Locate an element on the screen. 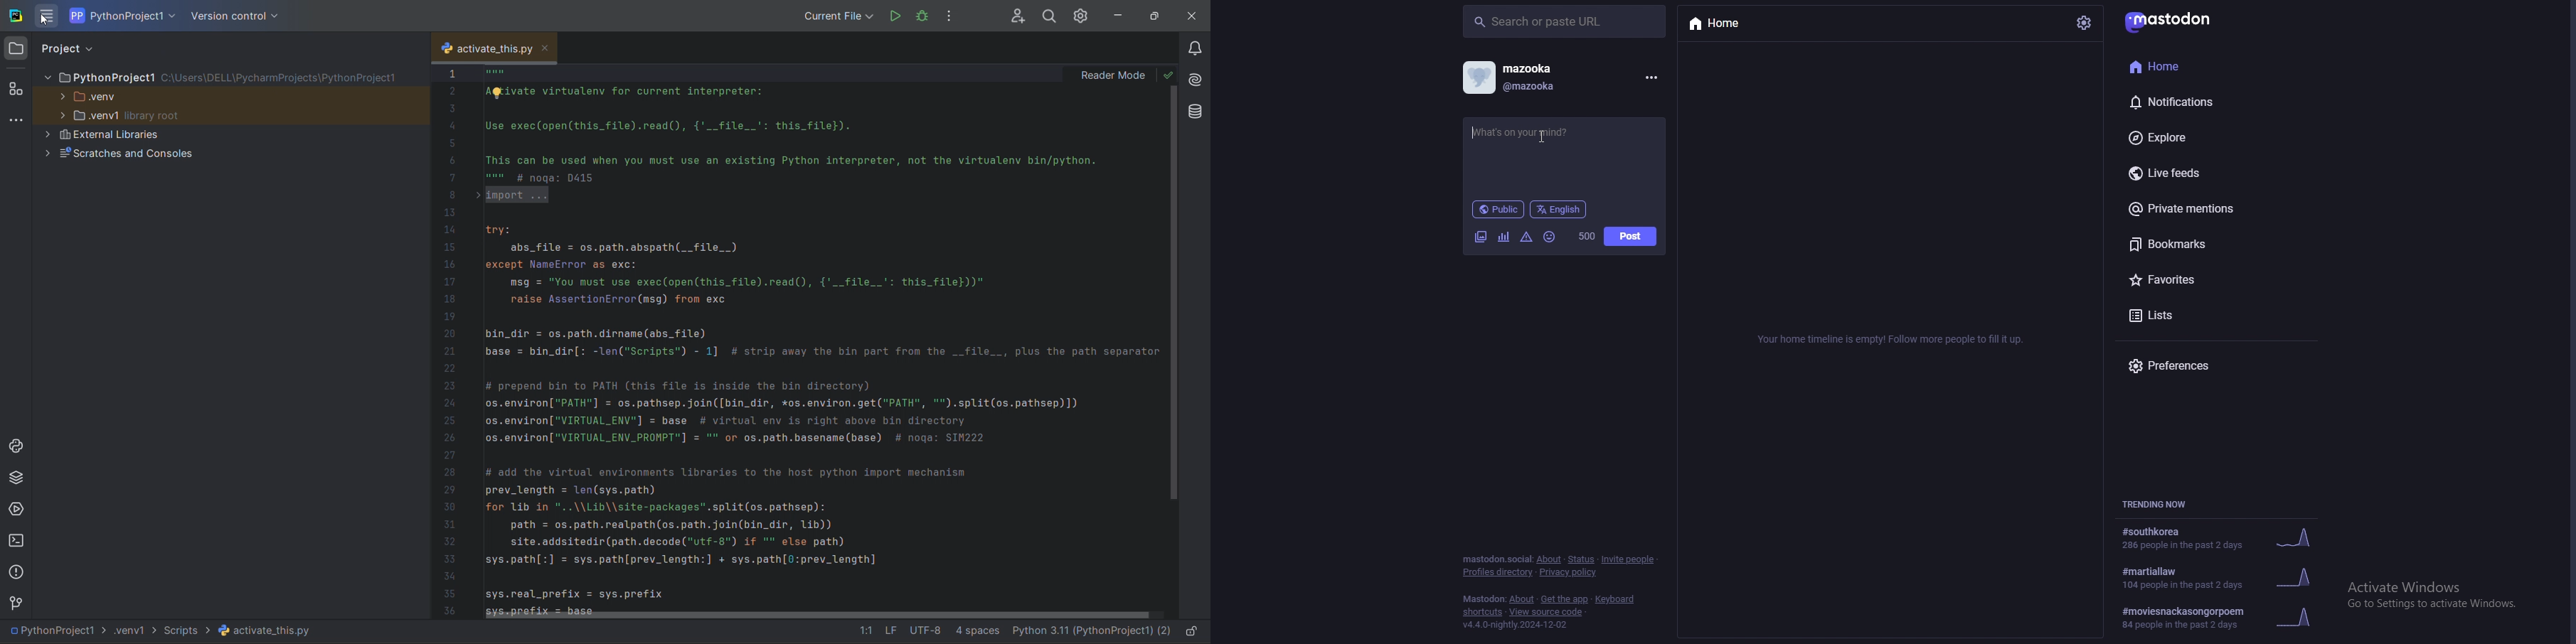 The image size is (2576, 644). trending is located at coordinates (2218, 537).